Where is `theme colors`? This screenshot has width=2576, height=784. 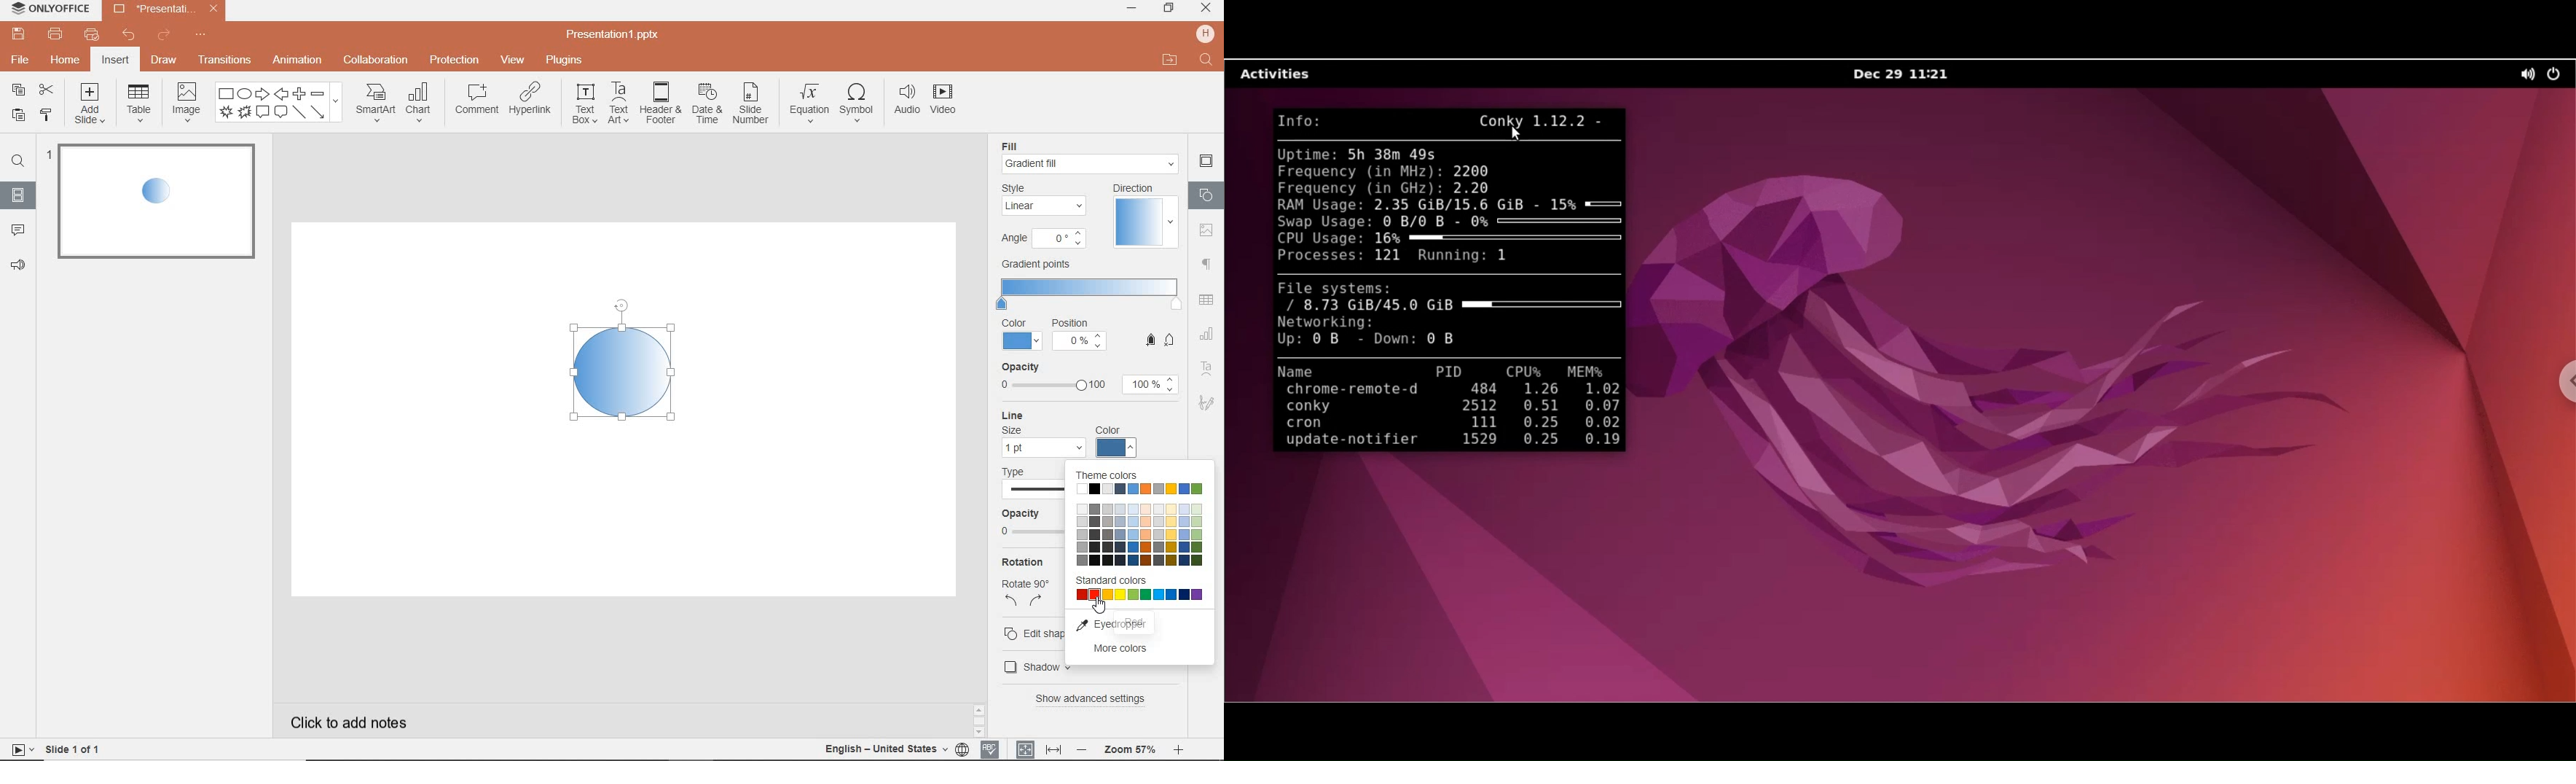 theme colors is located at coordinates (1106, 475).